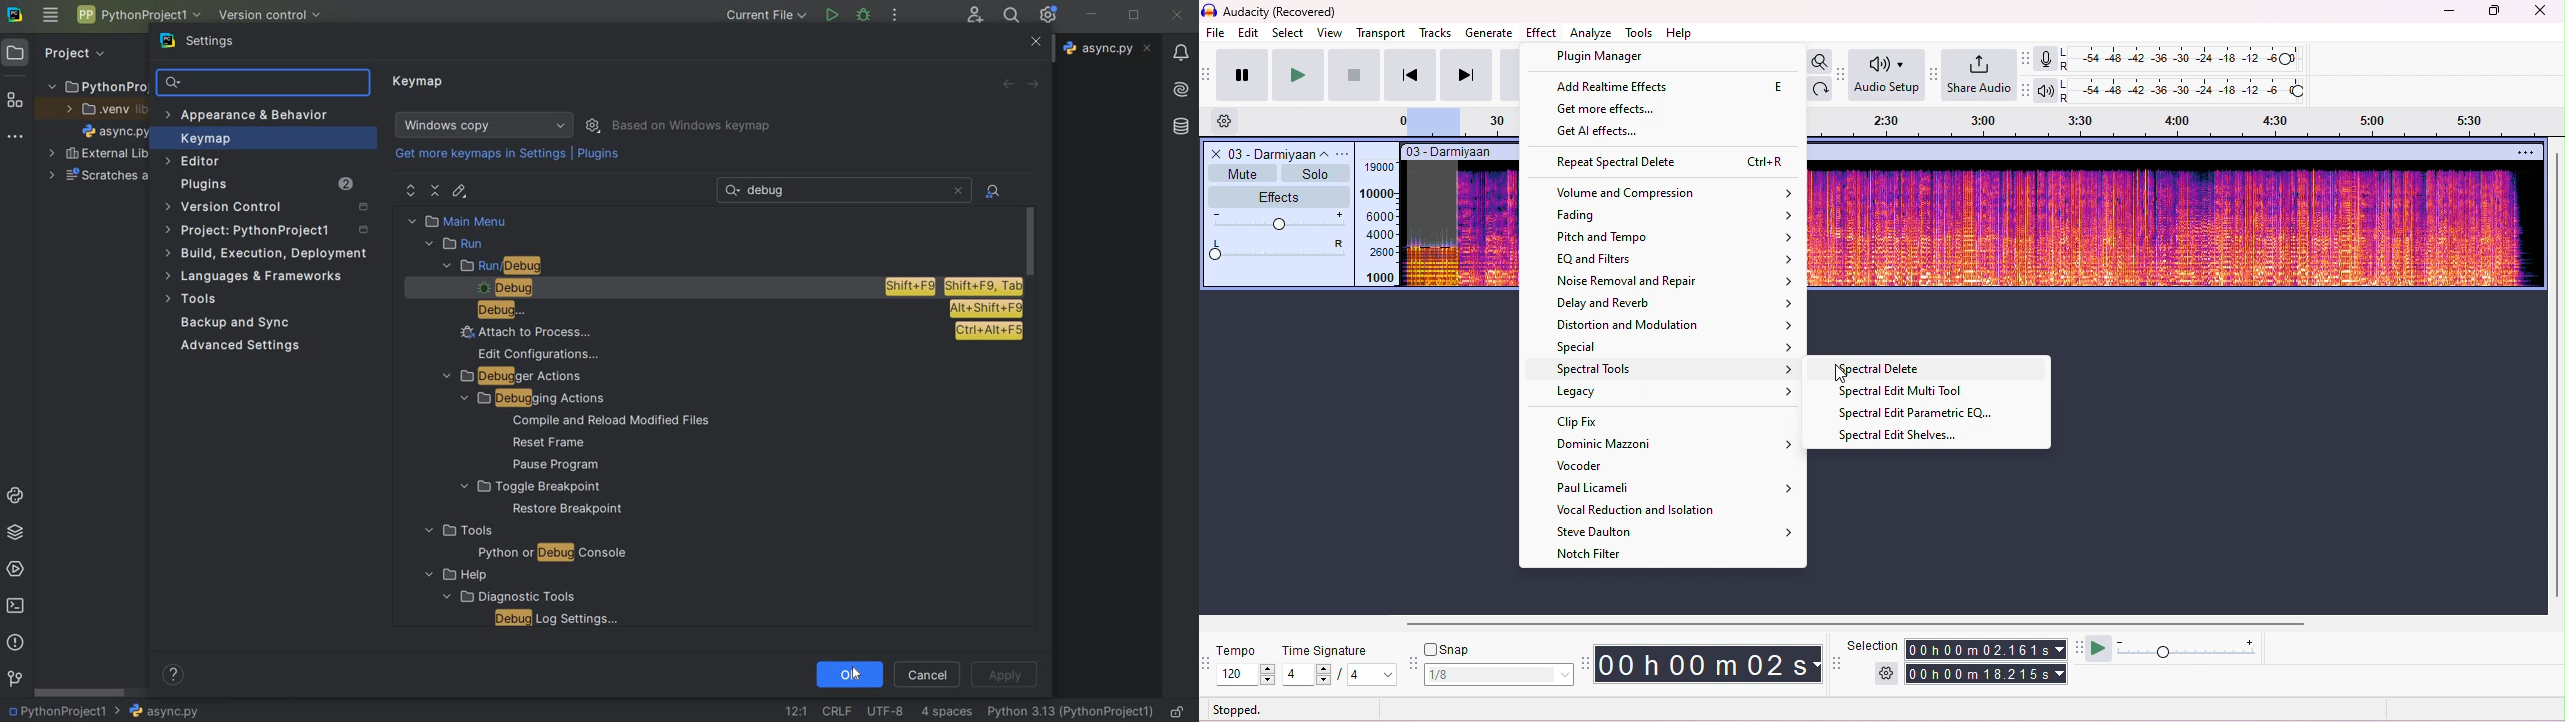  I want to click on close, so click(1034, 43).